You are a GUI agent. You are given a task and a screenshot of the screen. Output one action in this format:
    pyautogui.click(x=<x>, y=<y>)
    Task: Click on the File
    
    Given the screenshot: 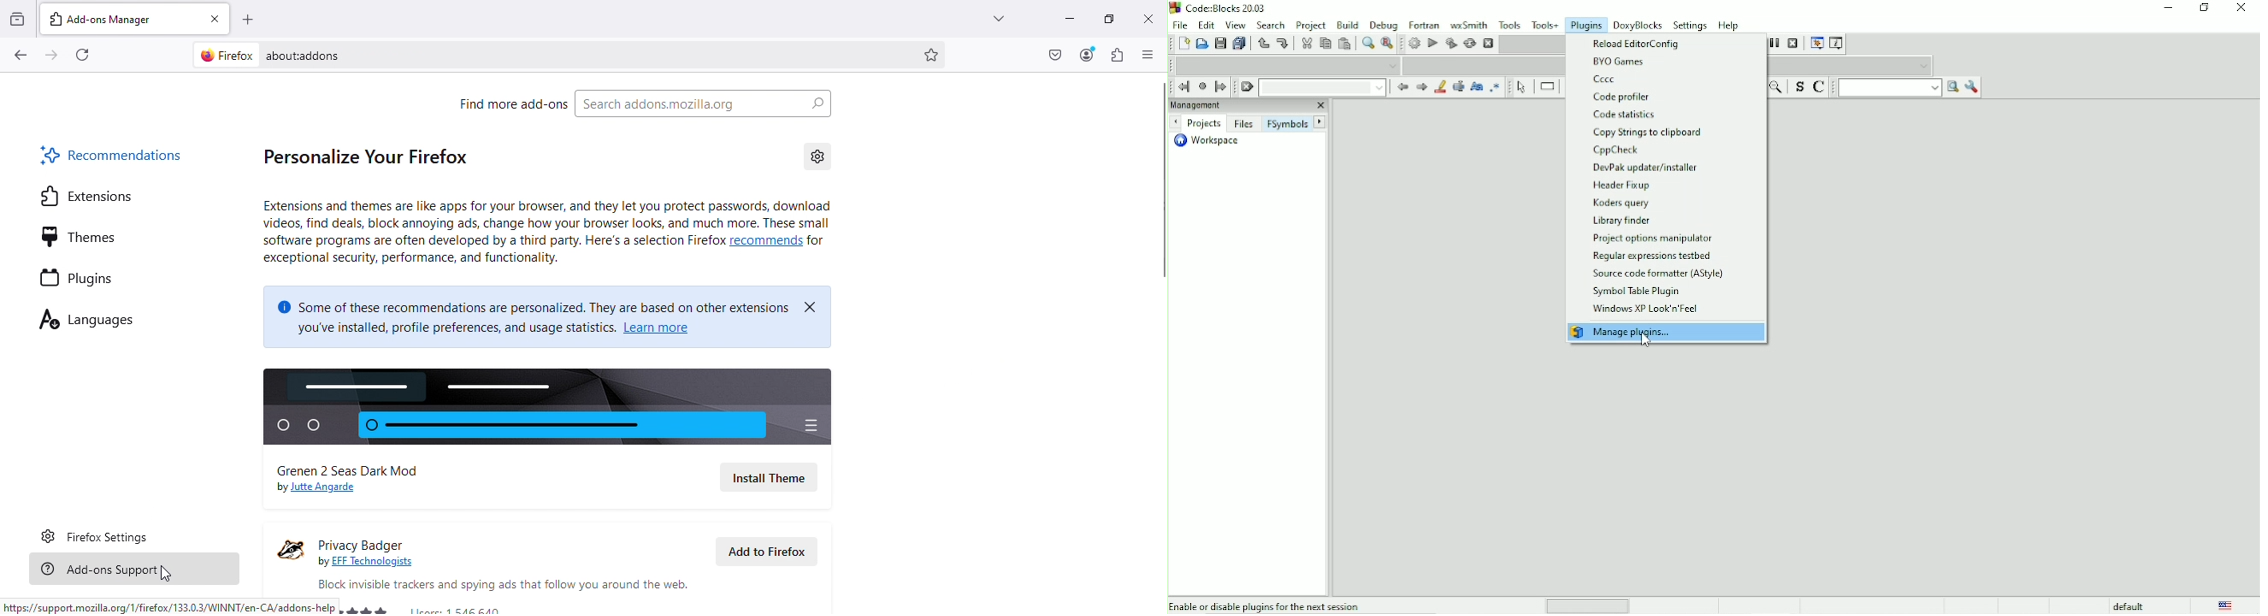 What is the action you would take?
    pyautogui.click(x=1178, y=24)
    